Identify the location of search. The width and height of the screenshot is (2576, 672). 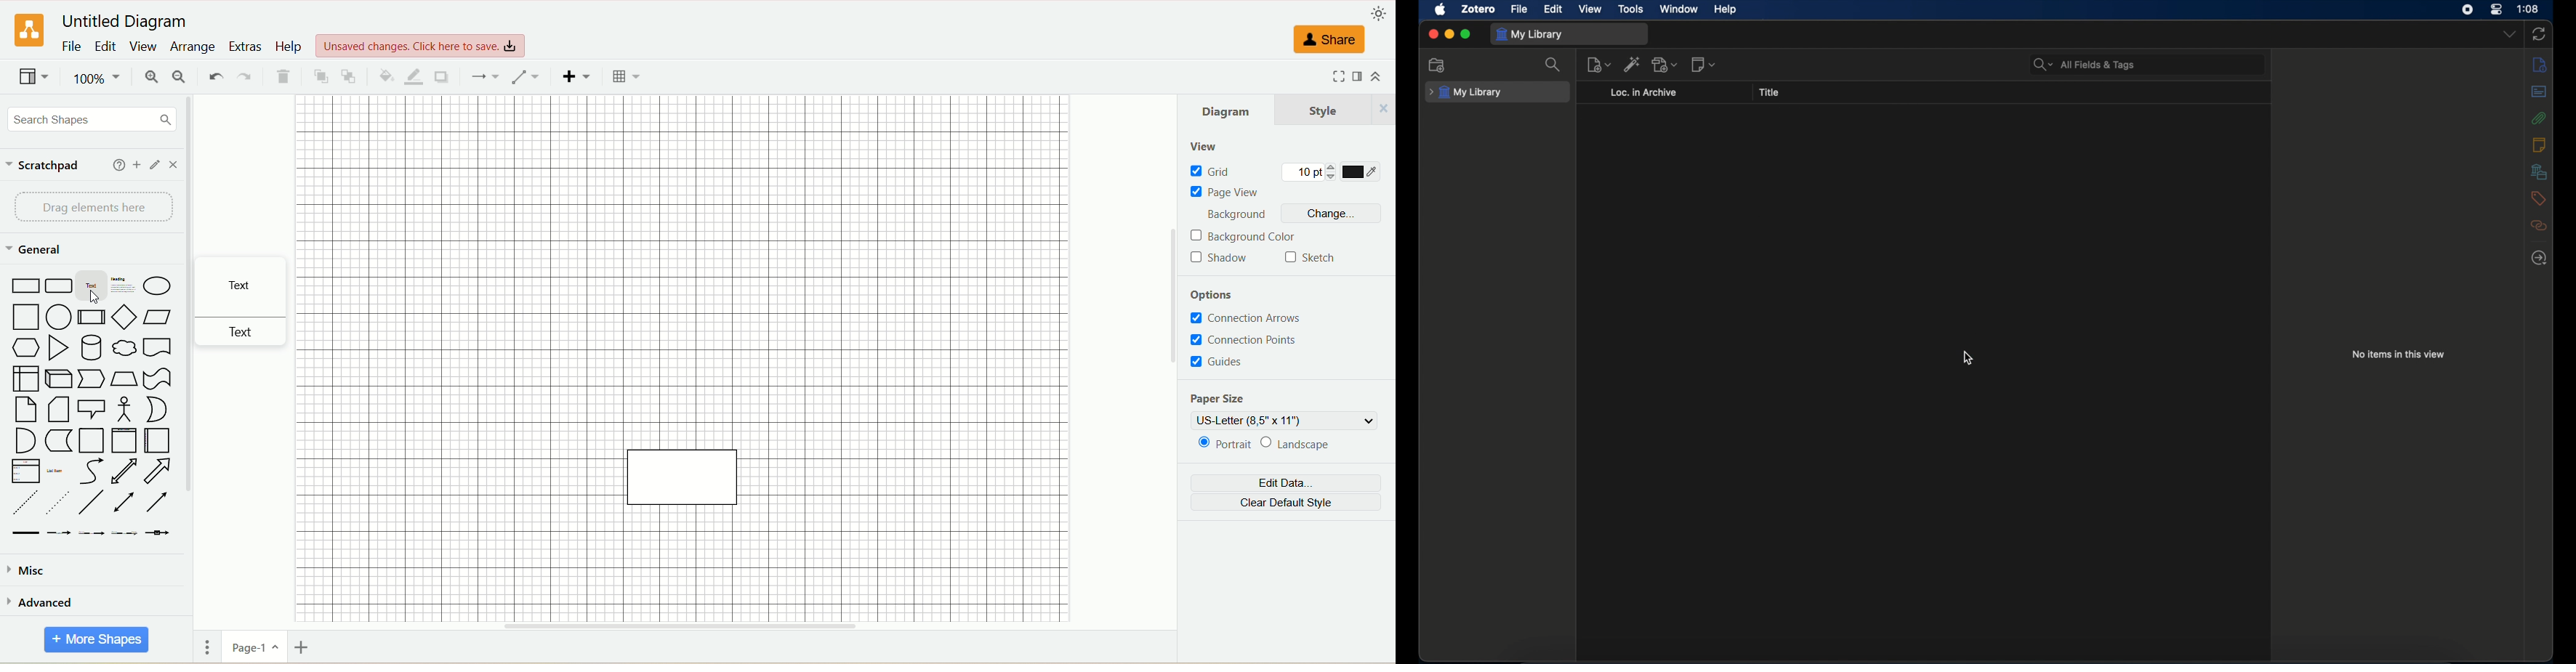
(1554, 64).